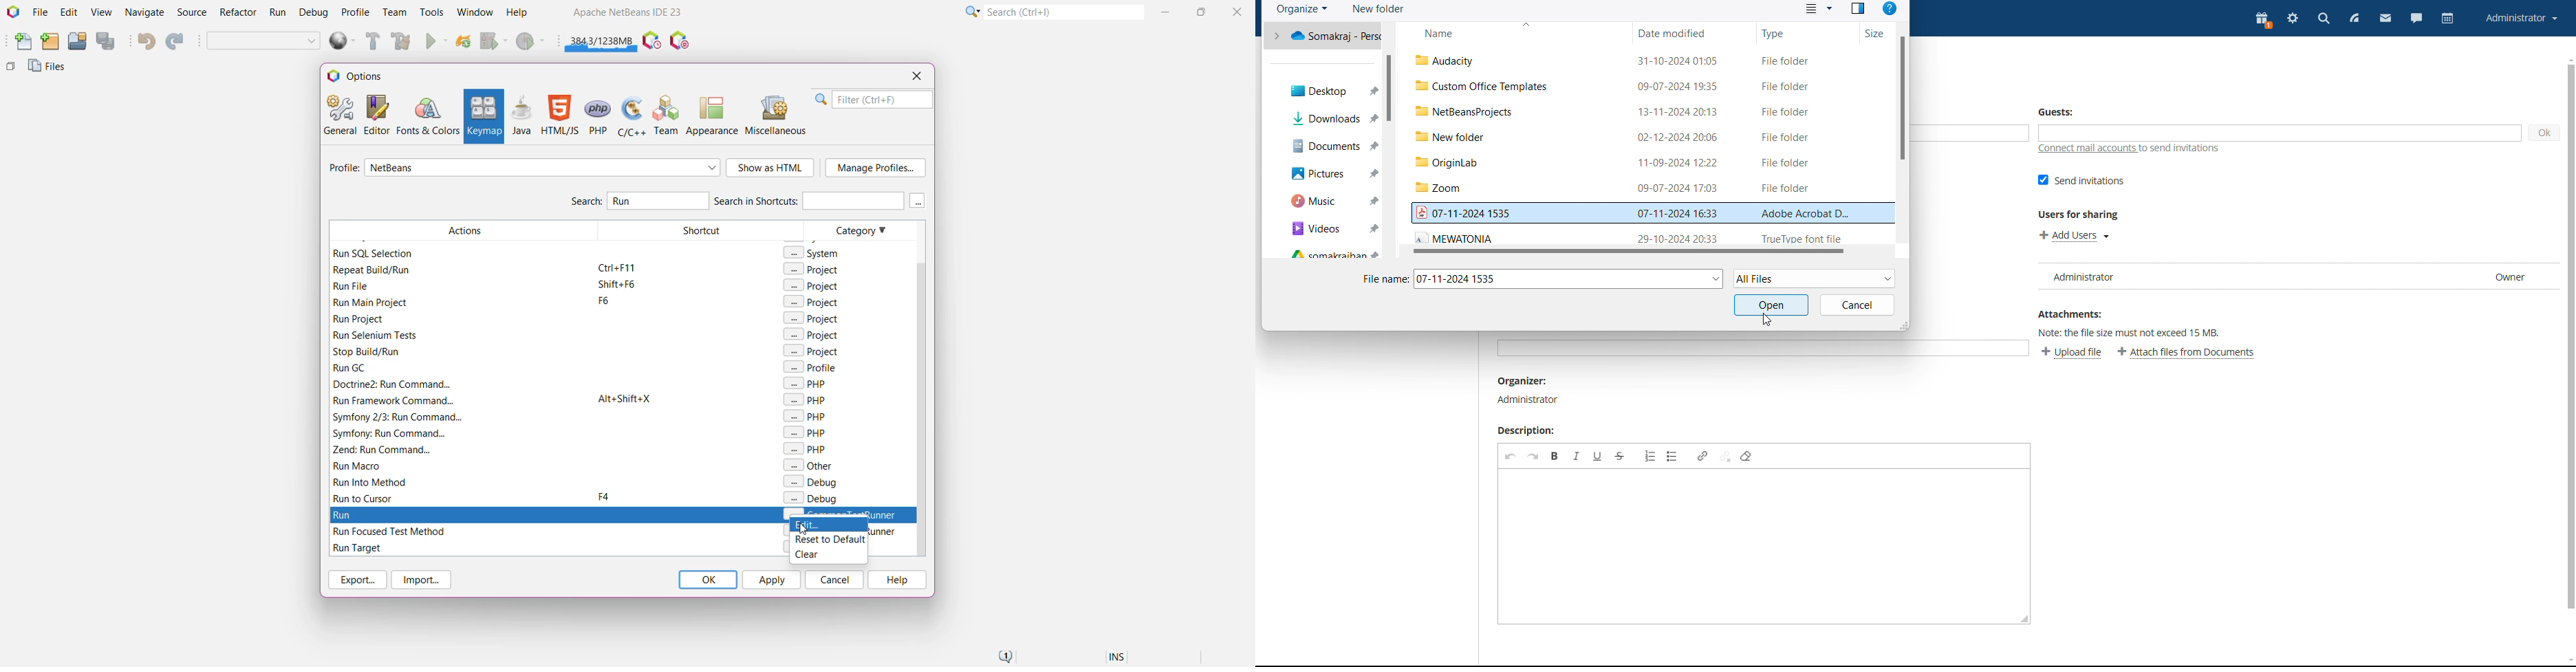 The image size is (2576, 672). Describe the element at coordinates (2297, 276) in the screenshot. I see `user list` at that location.